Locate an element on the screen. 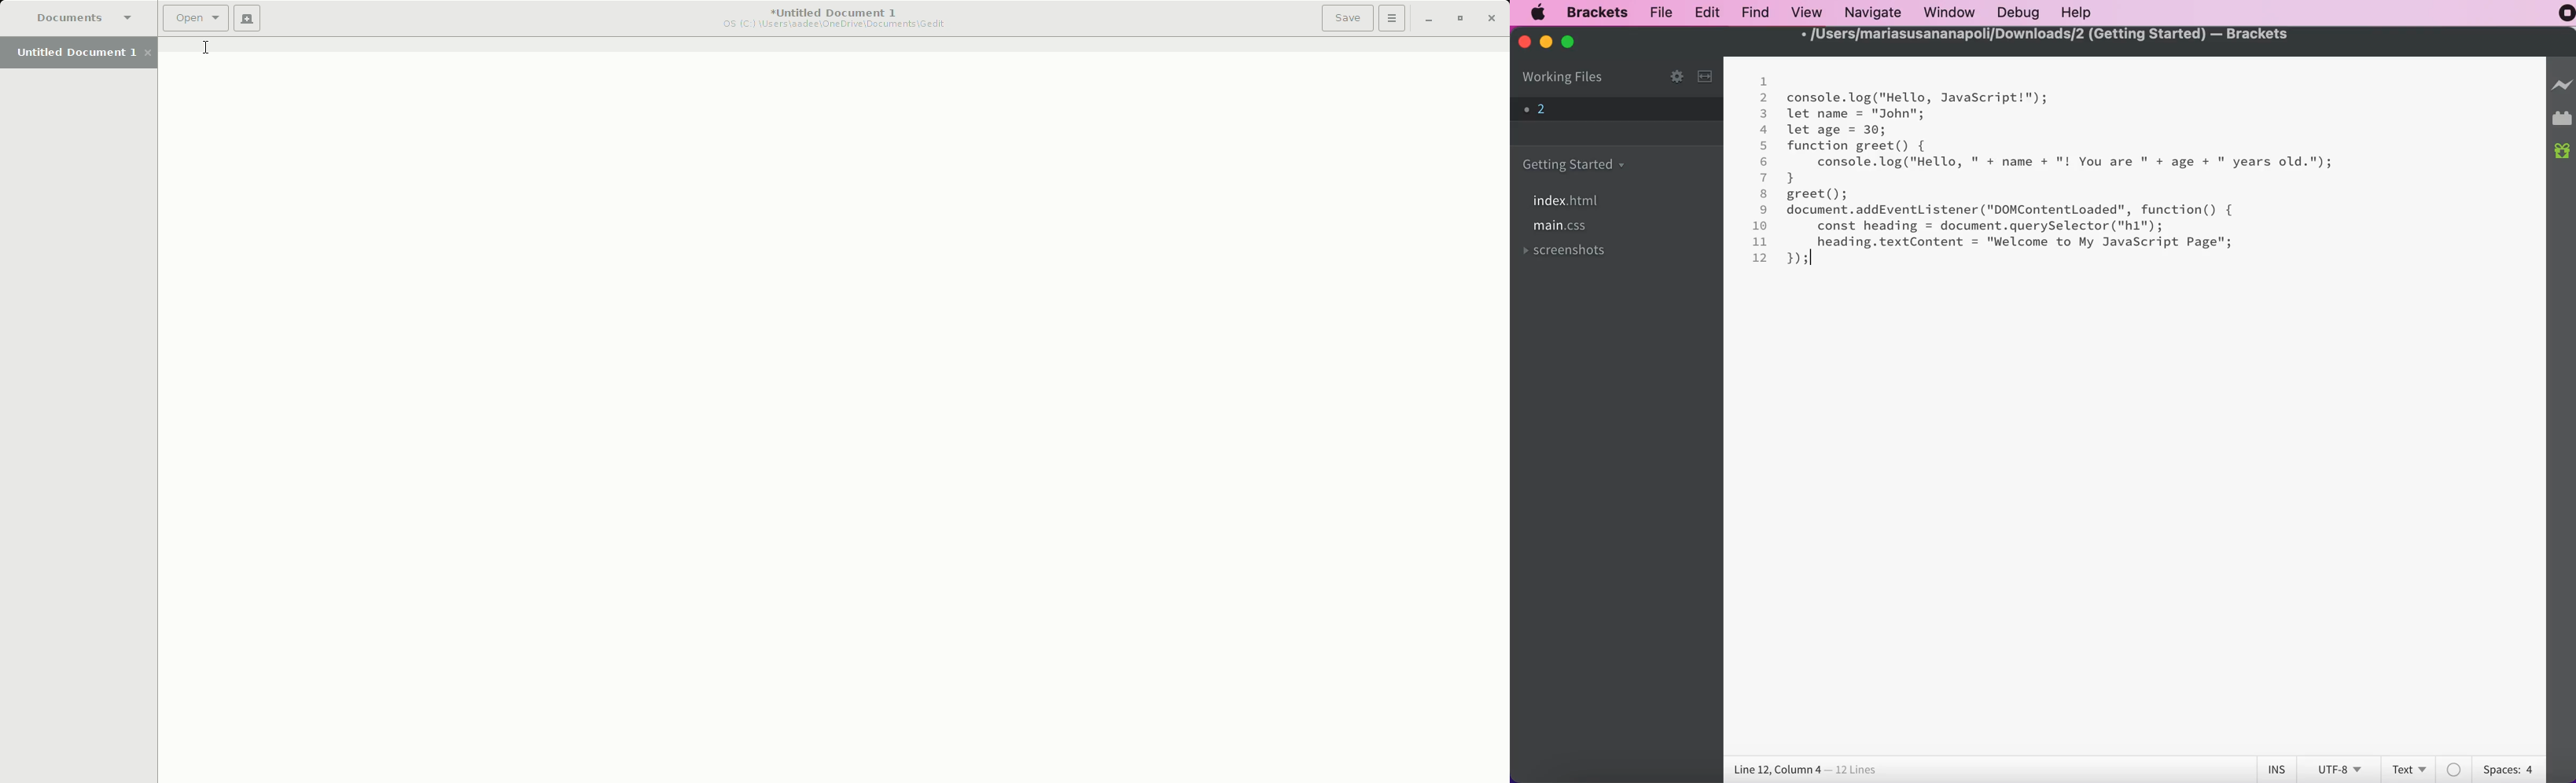 This screenshot has width=2576, height=784. cursor is located at coordinates (1811, 256).